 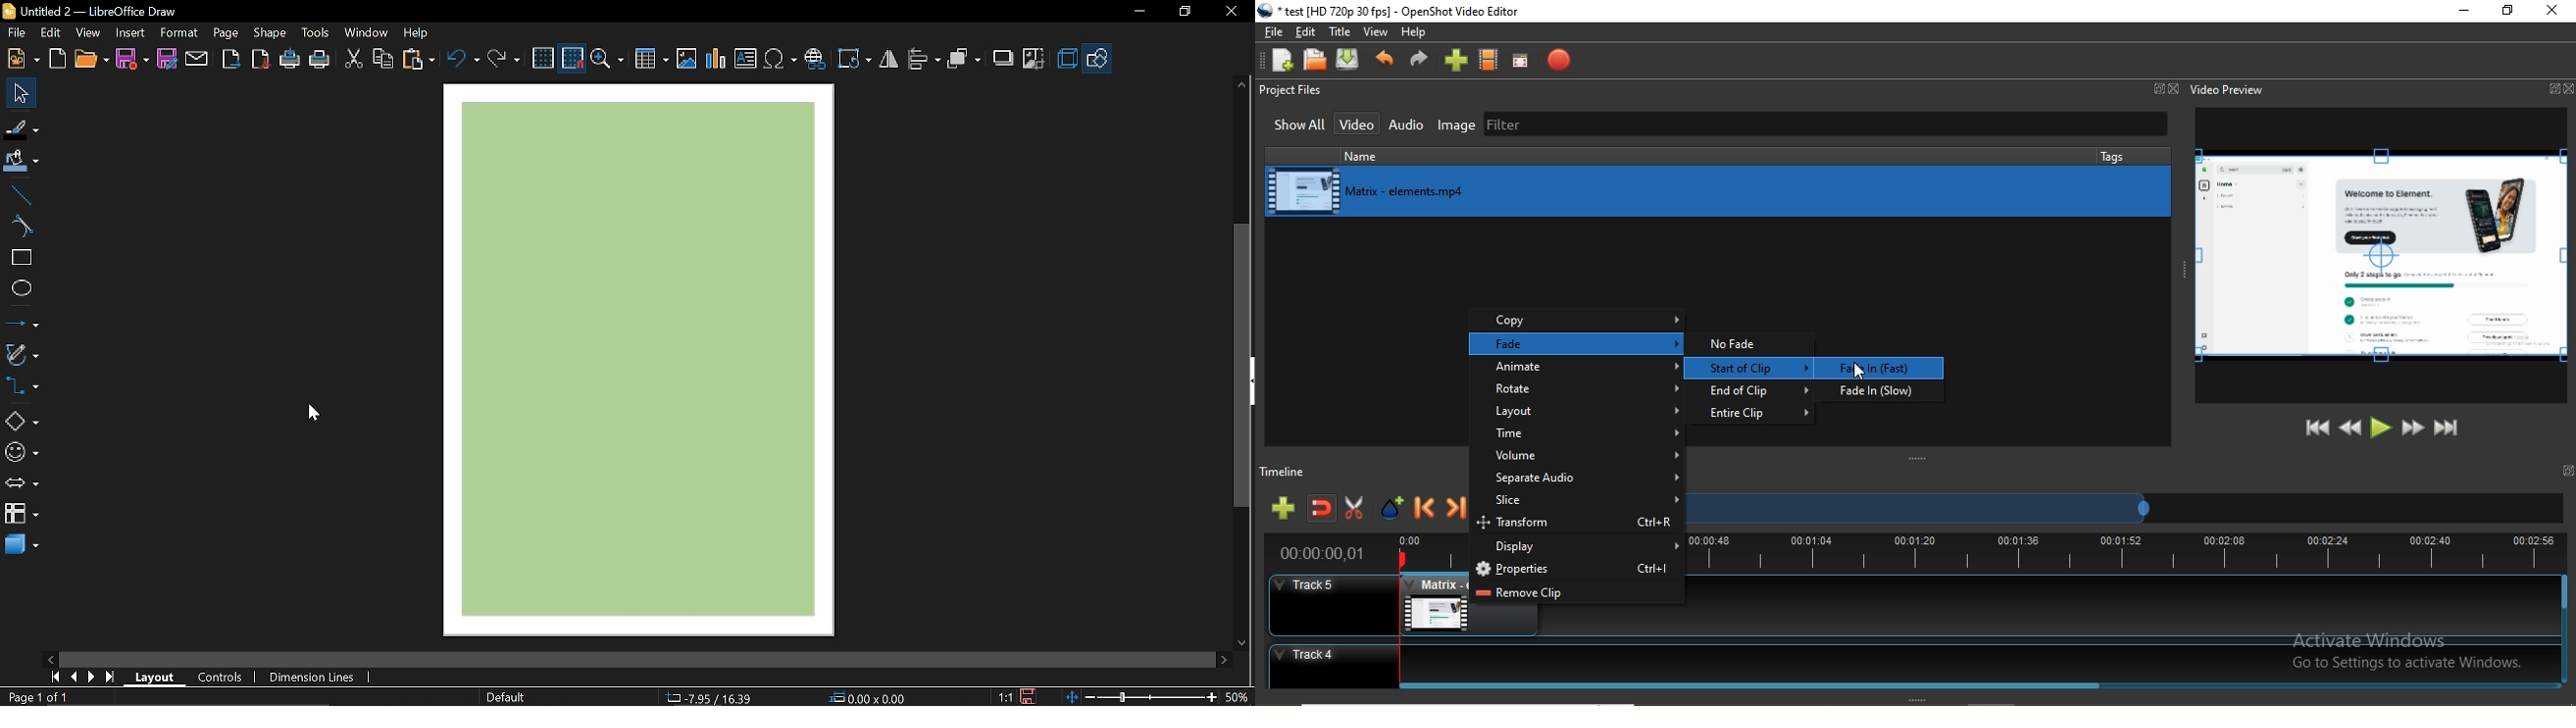 What do you see at coordinates (1489, 60) in the screenshot?
I see `Choose profiles` at bounding box center [1489, 60].